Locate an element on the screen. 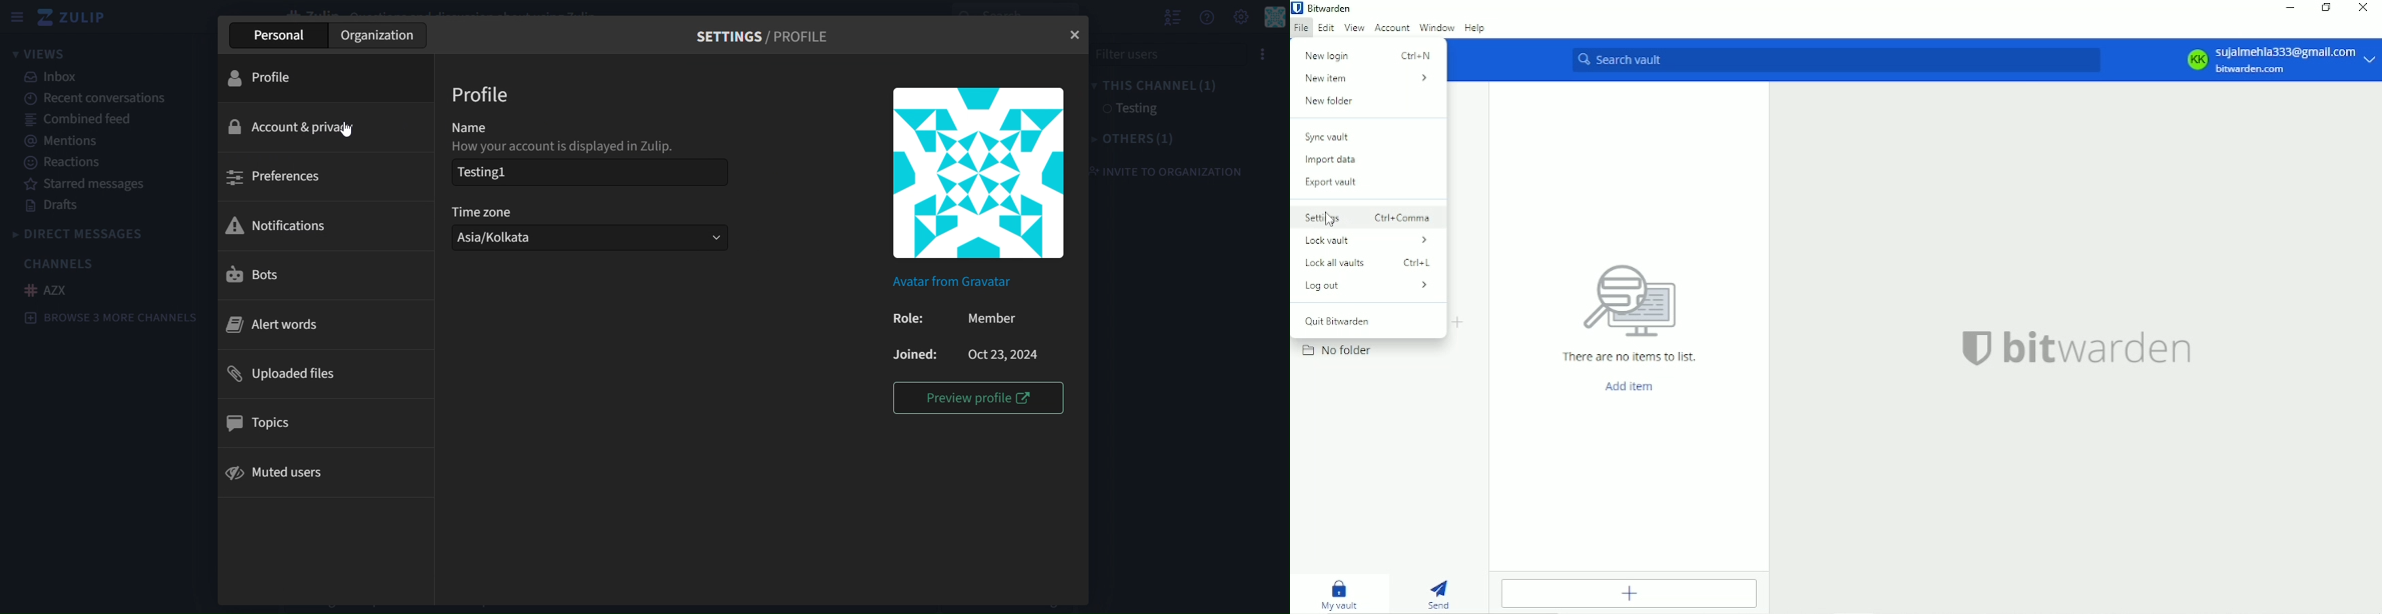  Edit is located at coordinates (1325, 28).